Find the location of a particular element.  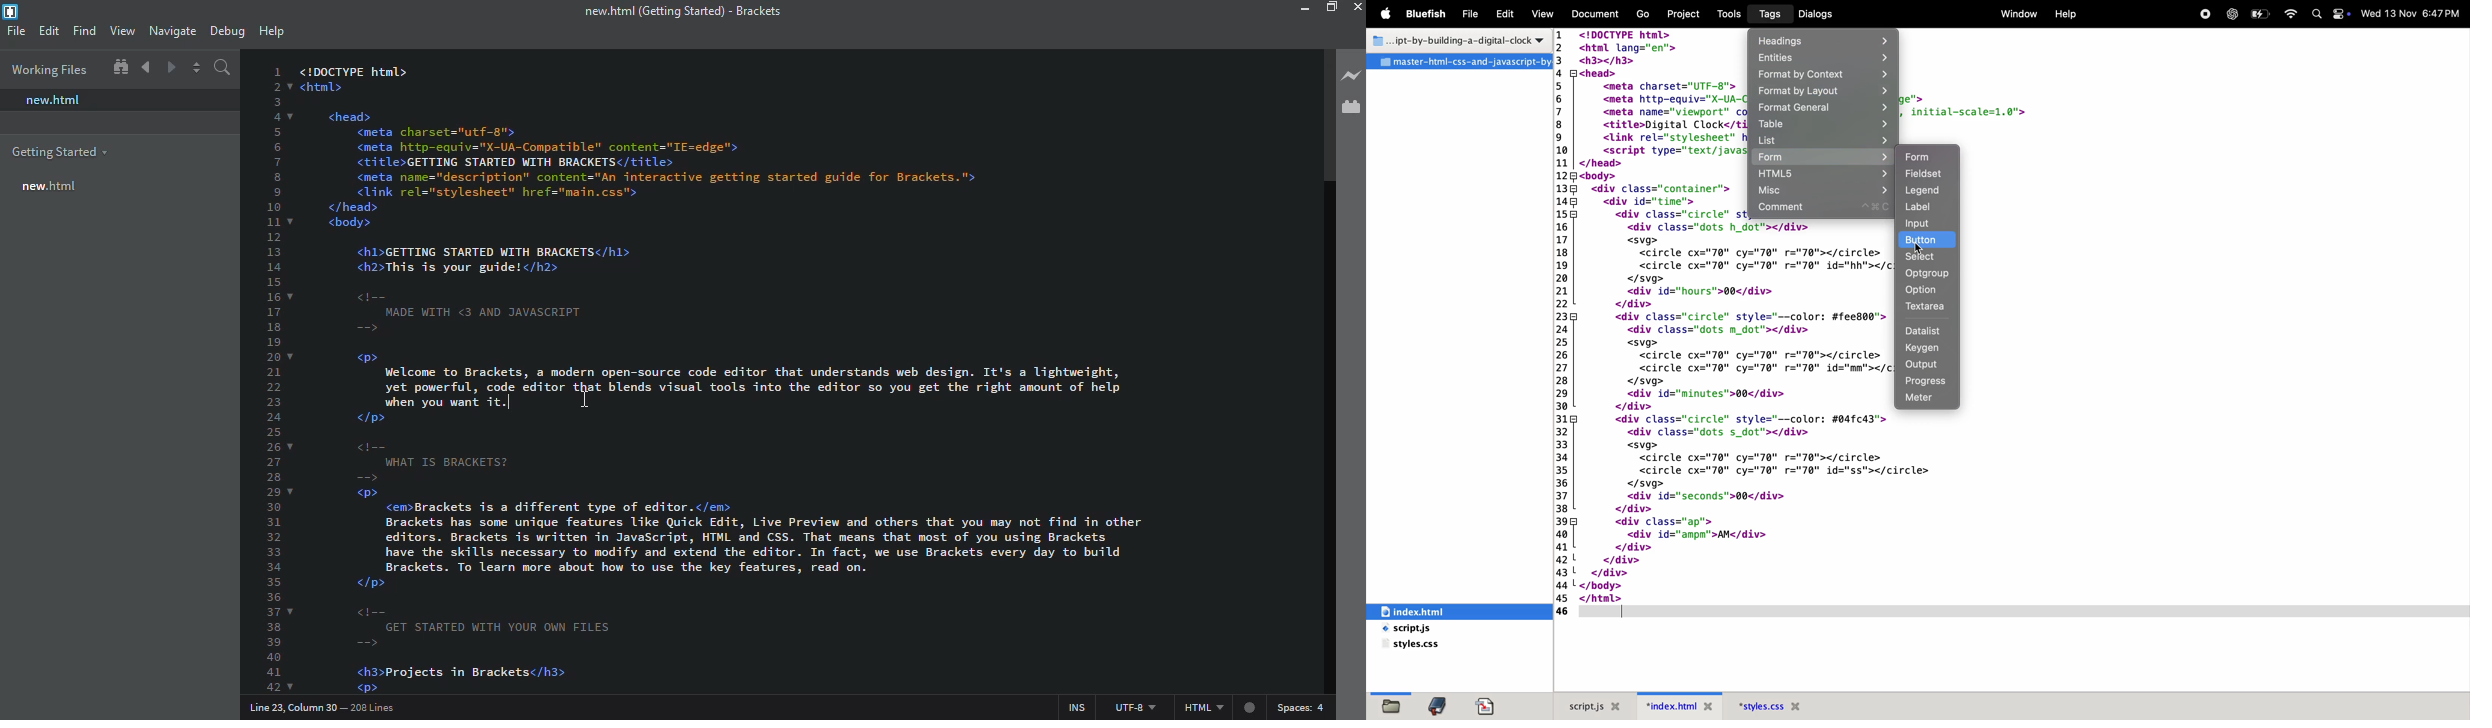

html is located at coordinates (1214, 708).